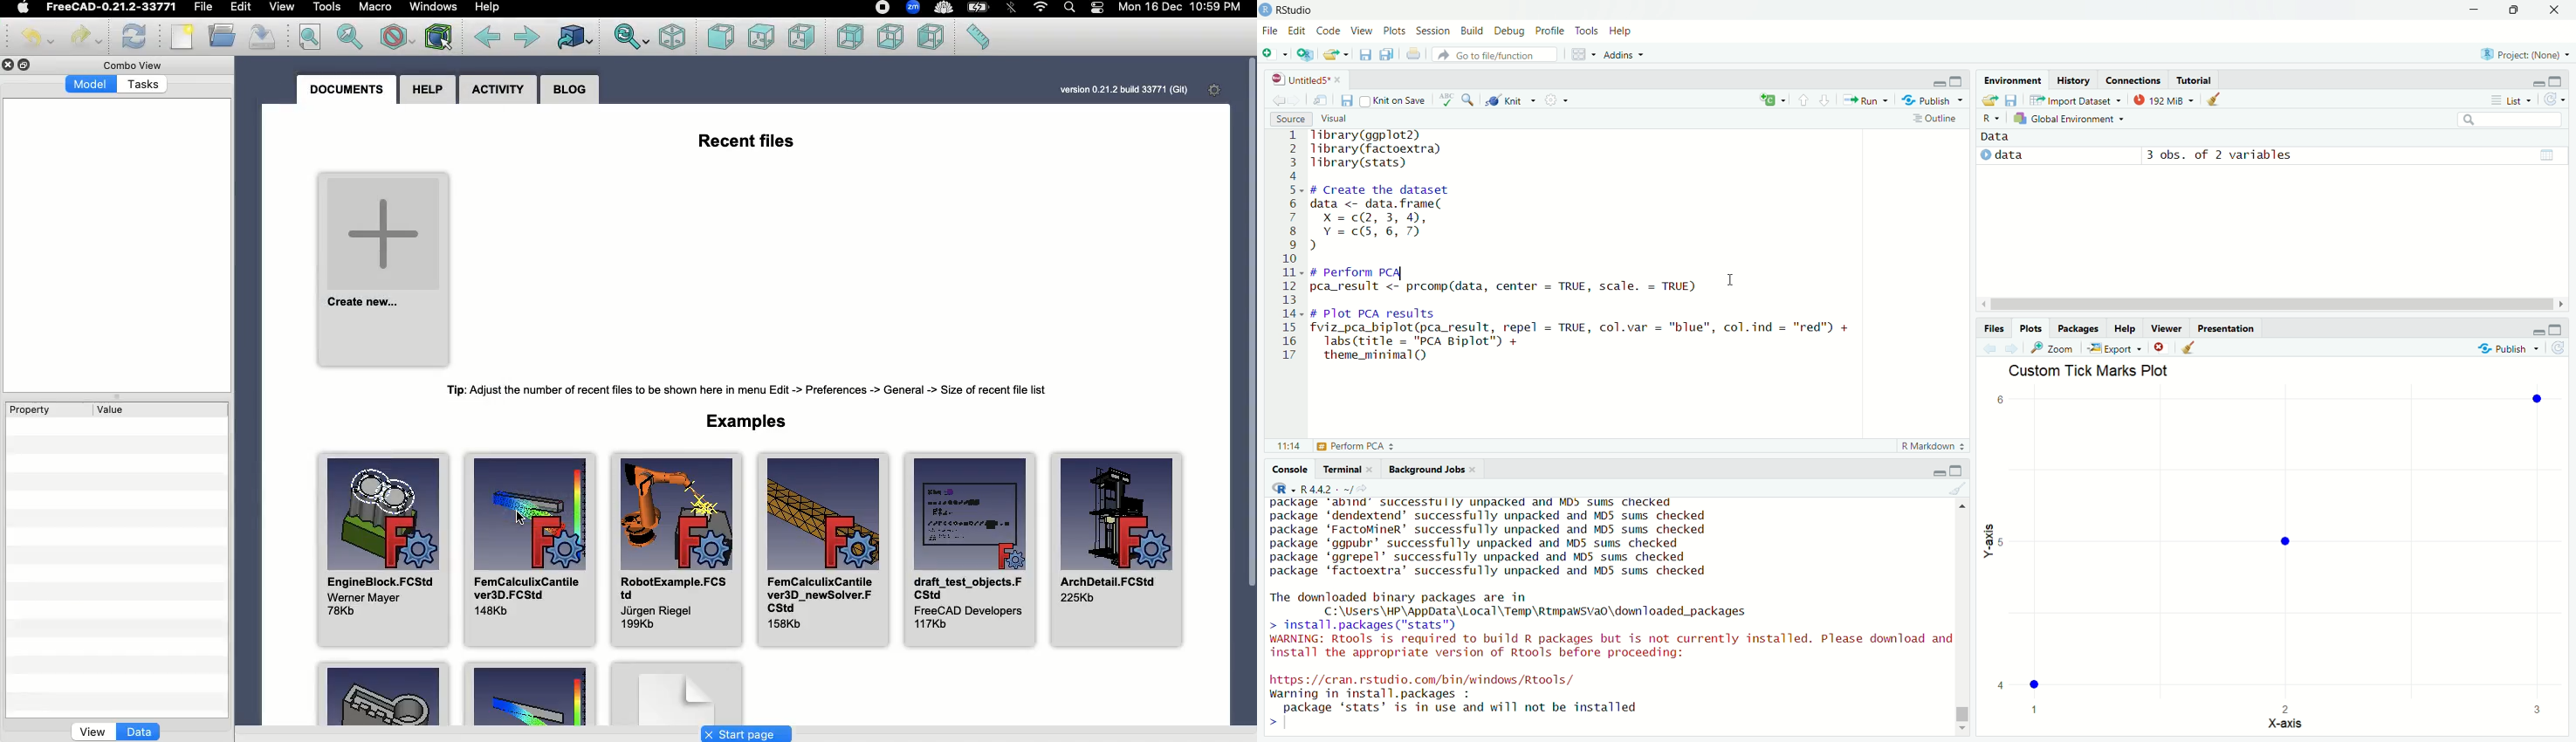 This screenshot has width=2576, height=756. I want to click on Tools, so click(1587, 32).